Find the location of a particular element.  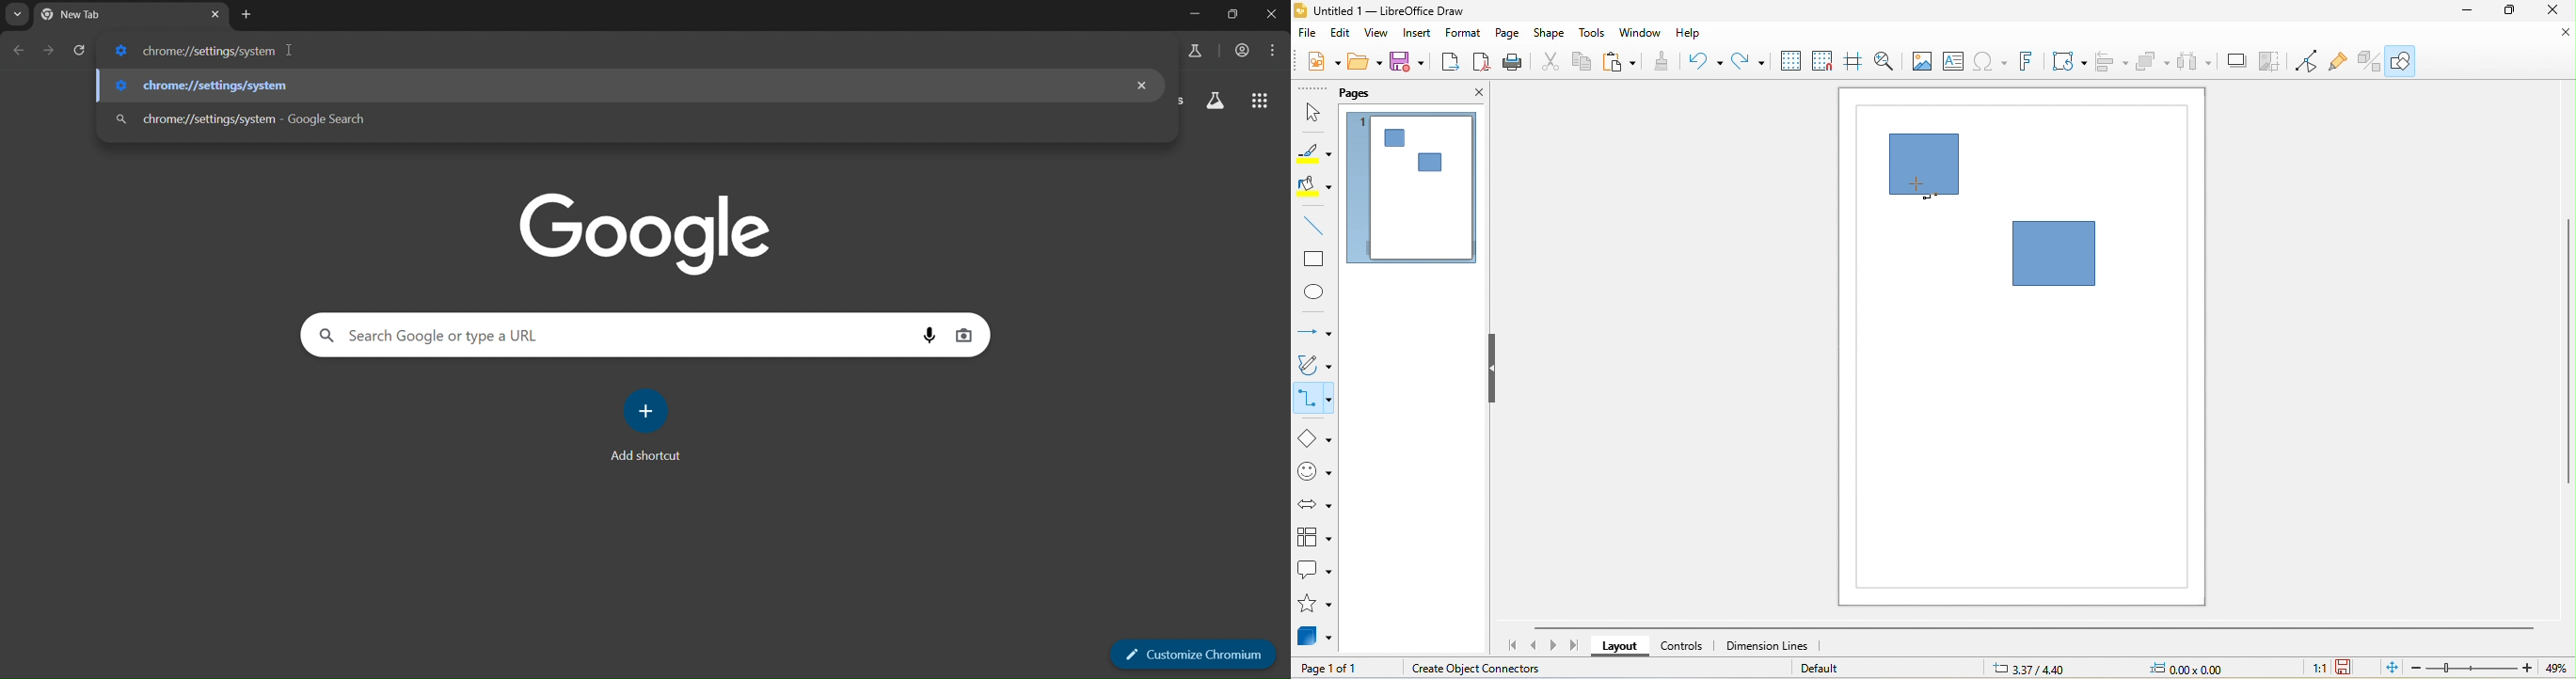

toggle point edit mode is located at coordinates (2311, 60).